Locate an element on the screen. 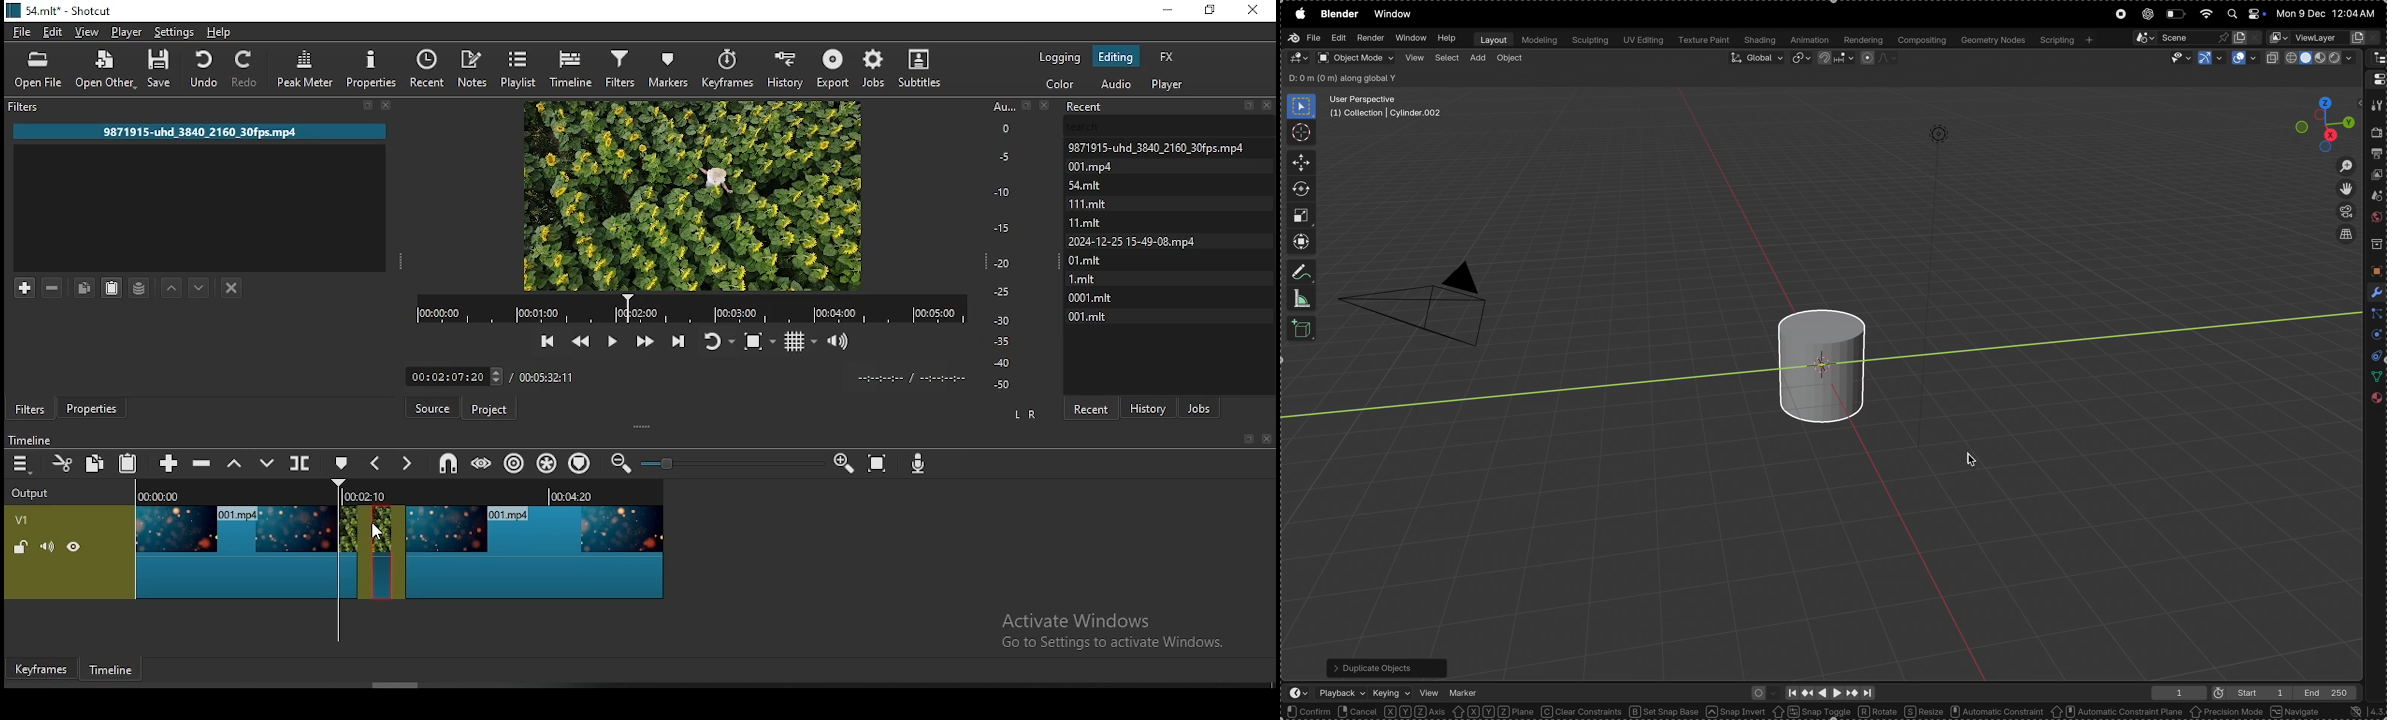 The height and width of the screenshot is (728, 2408). recent is located at coordinates (428, 71).